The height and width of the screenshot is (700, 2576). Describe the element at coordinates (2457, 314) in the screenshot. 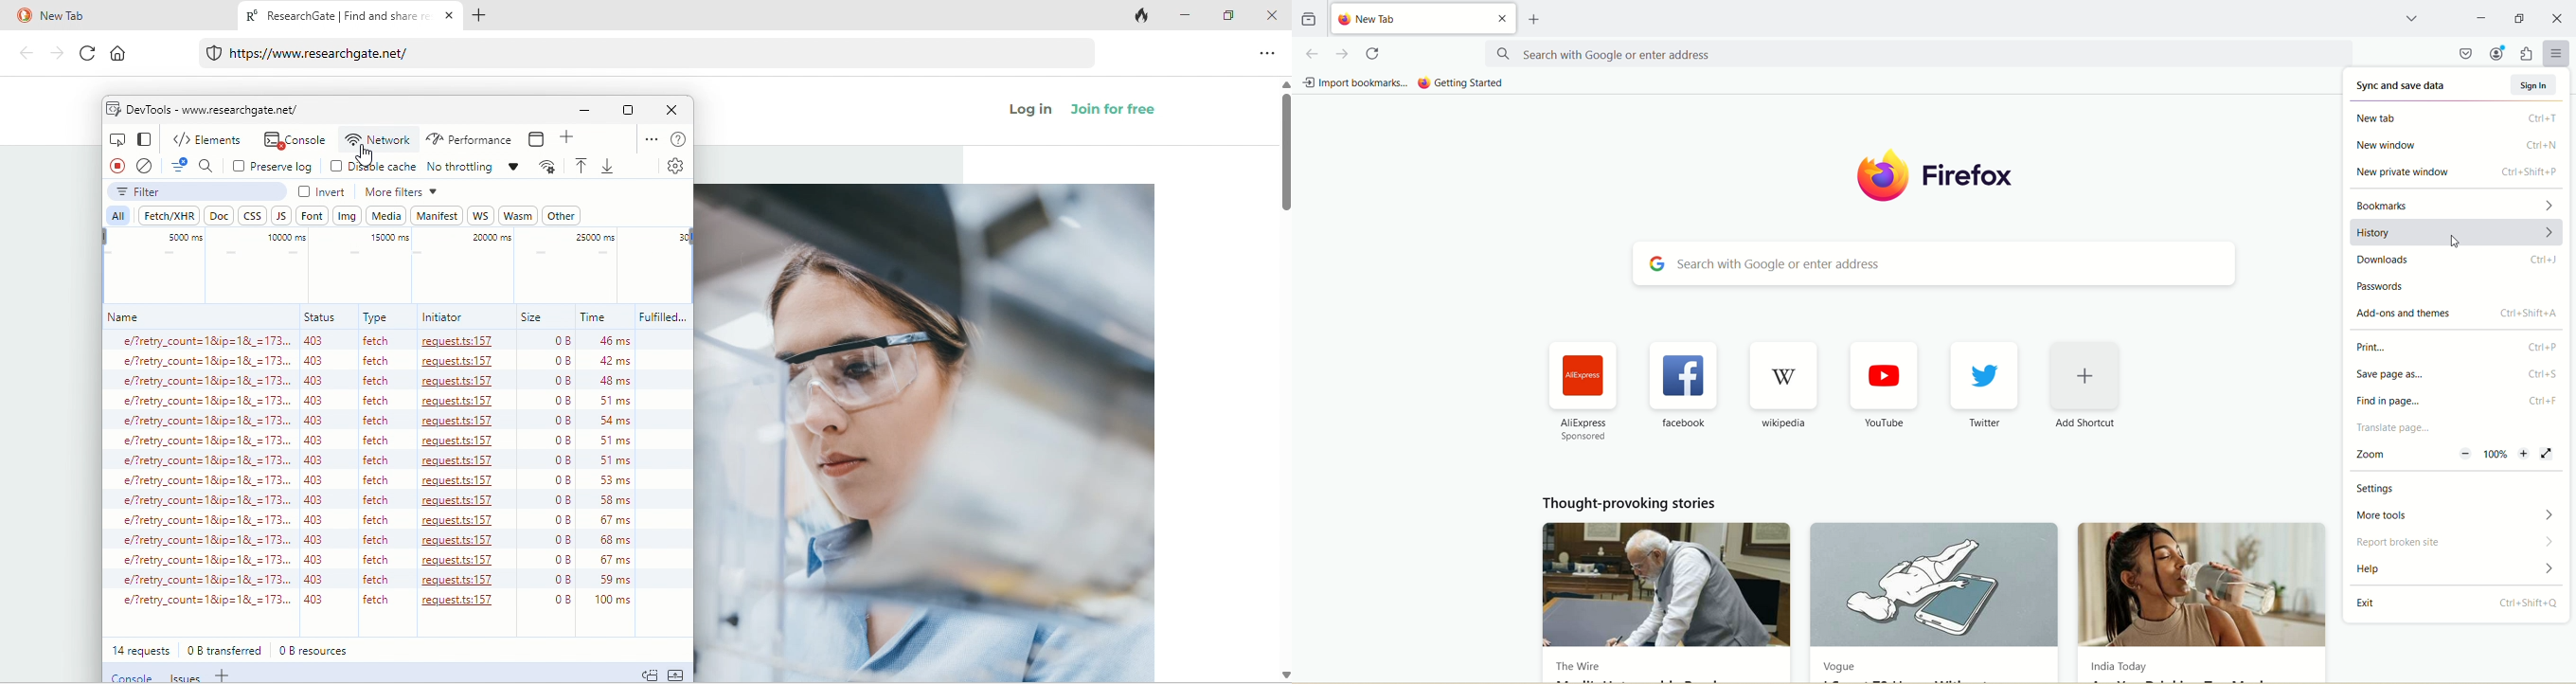

I see `add ons and themes` at that location.